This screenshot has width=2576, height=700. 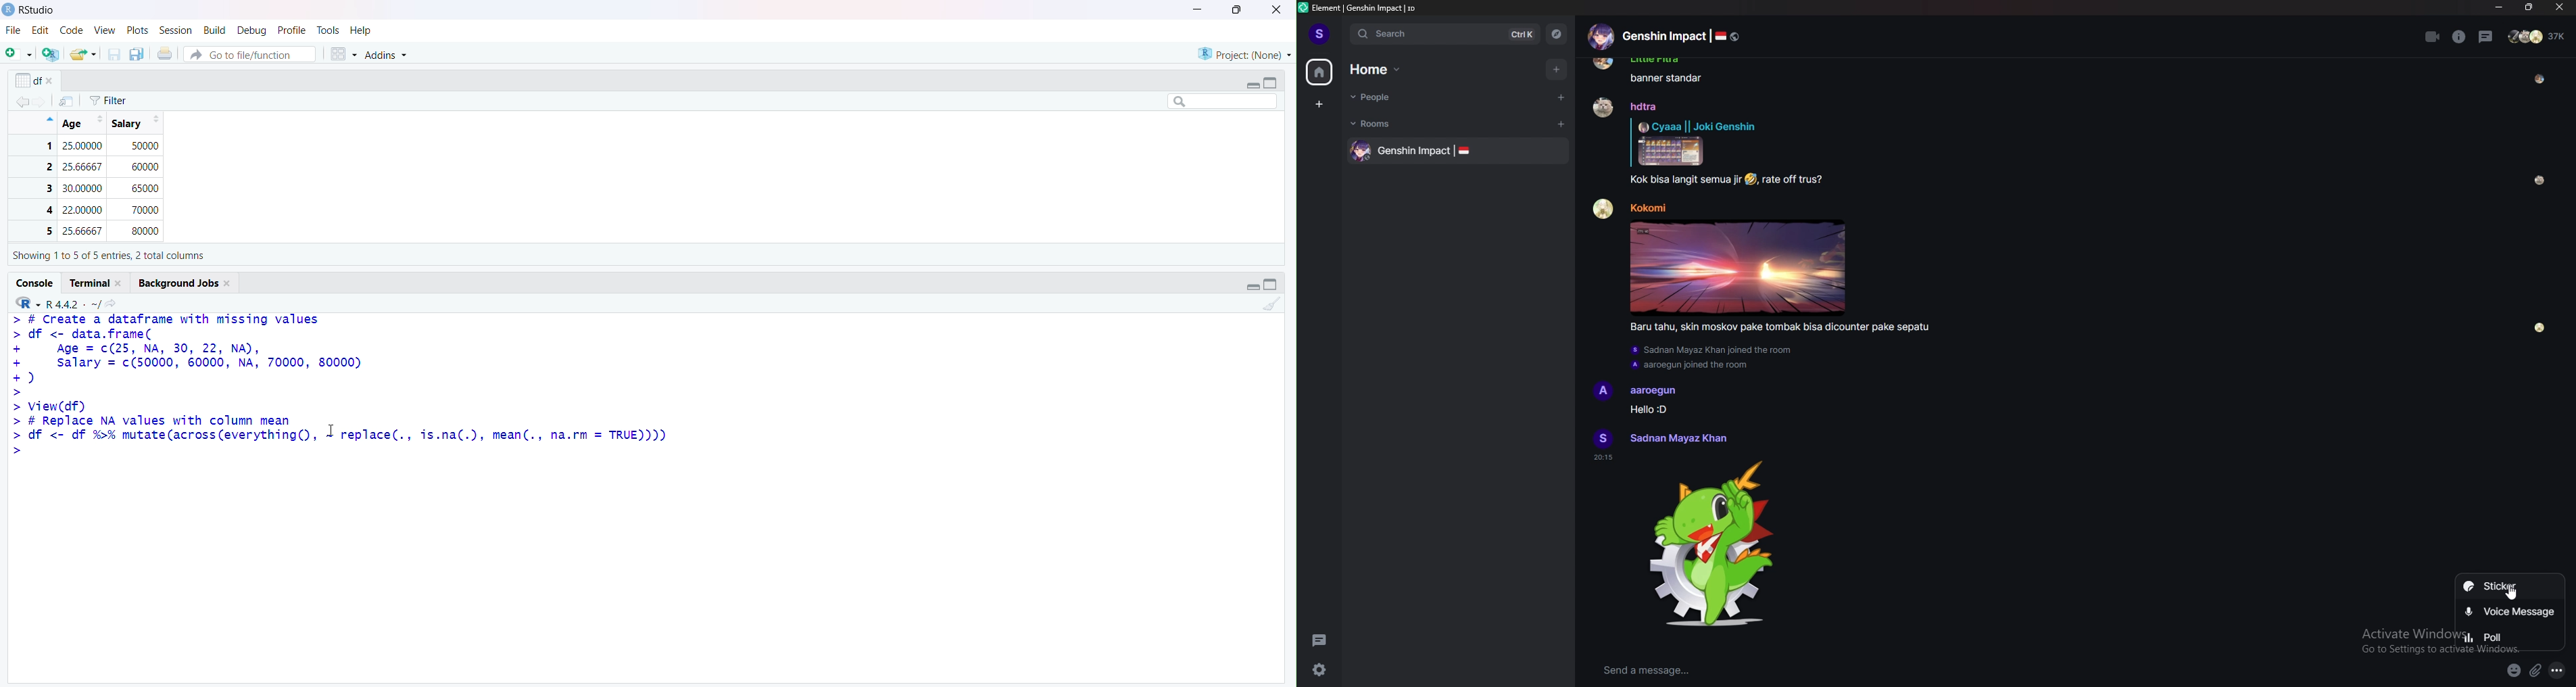 I want to click on Indicates replying in thread, so click(x=1631, y=142).